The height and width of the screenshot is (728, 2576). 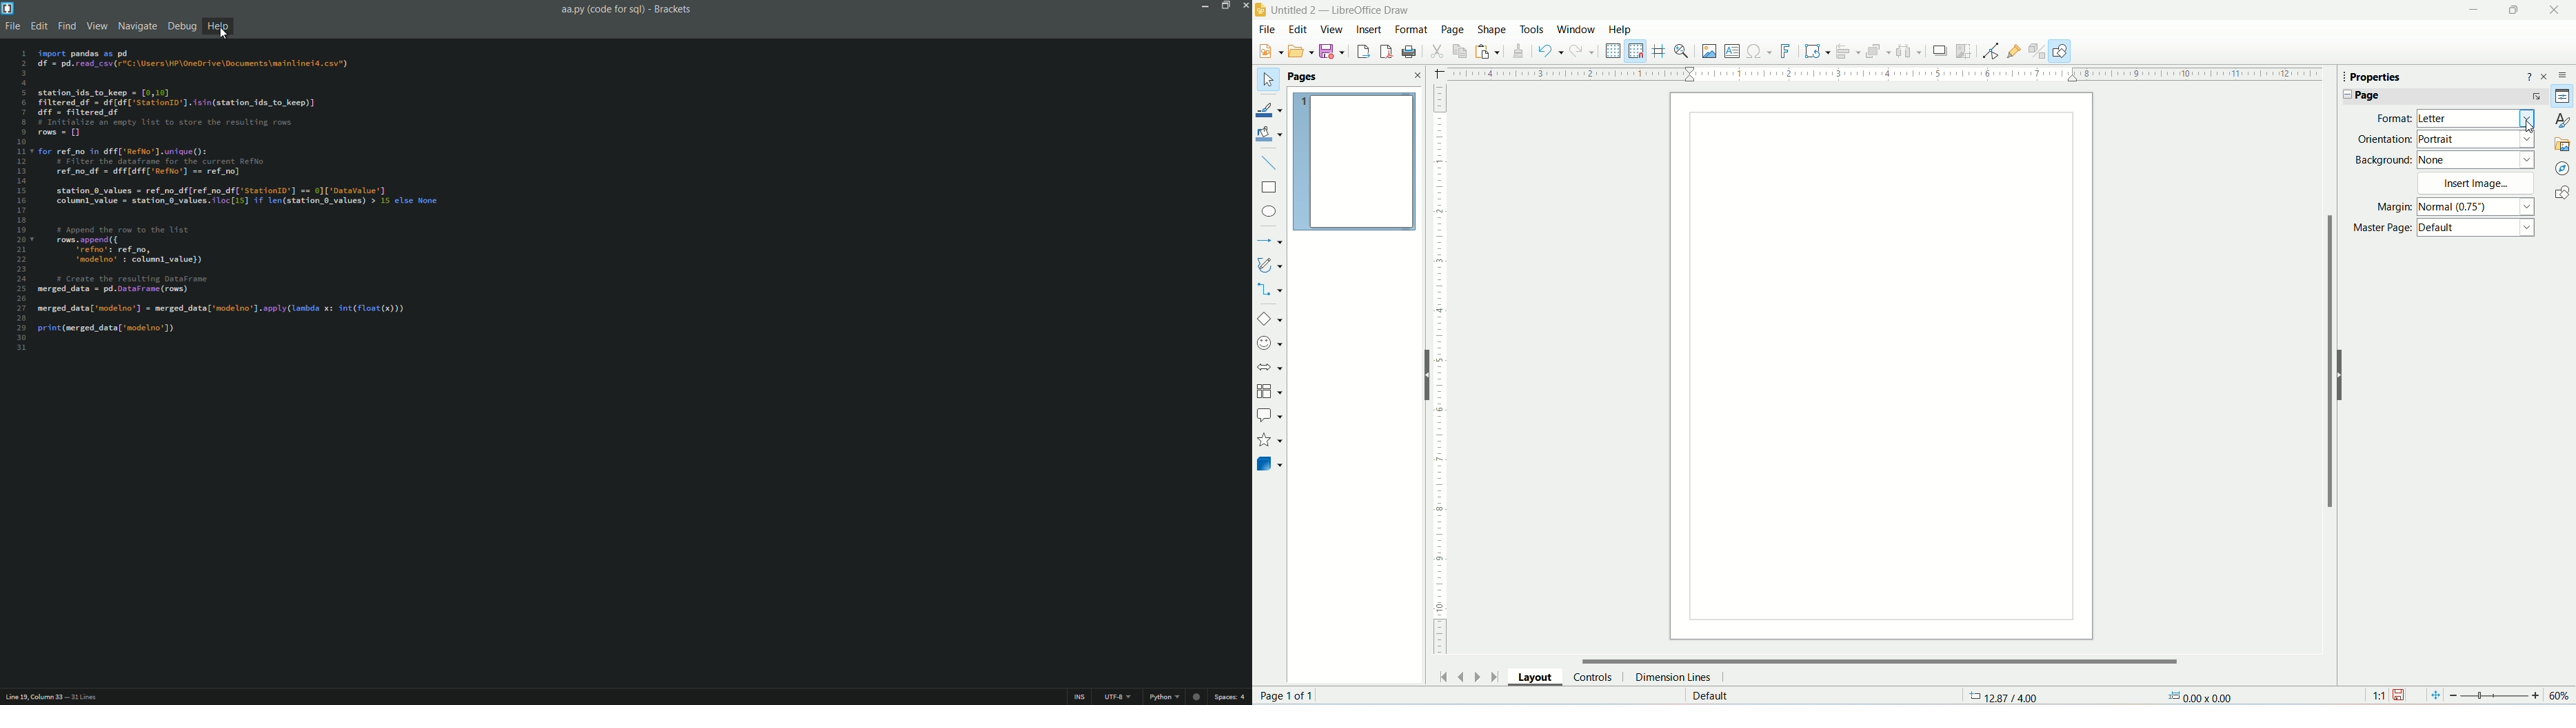 I want to click on block arrows, so click(x=1270, y=370).